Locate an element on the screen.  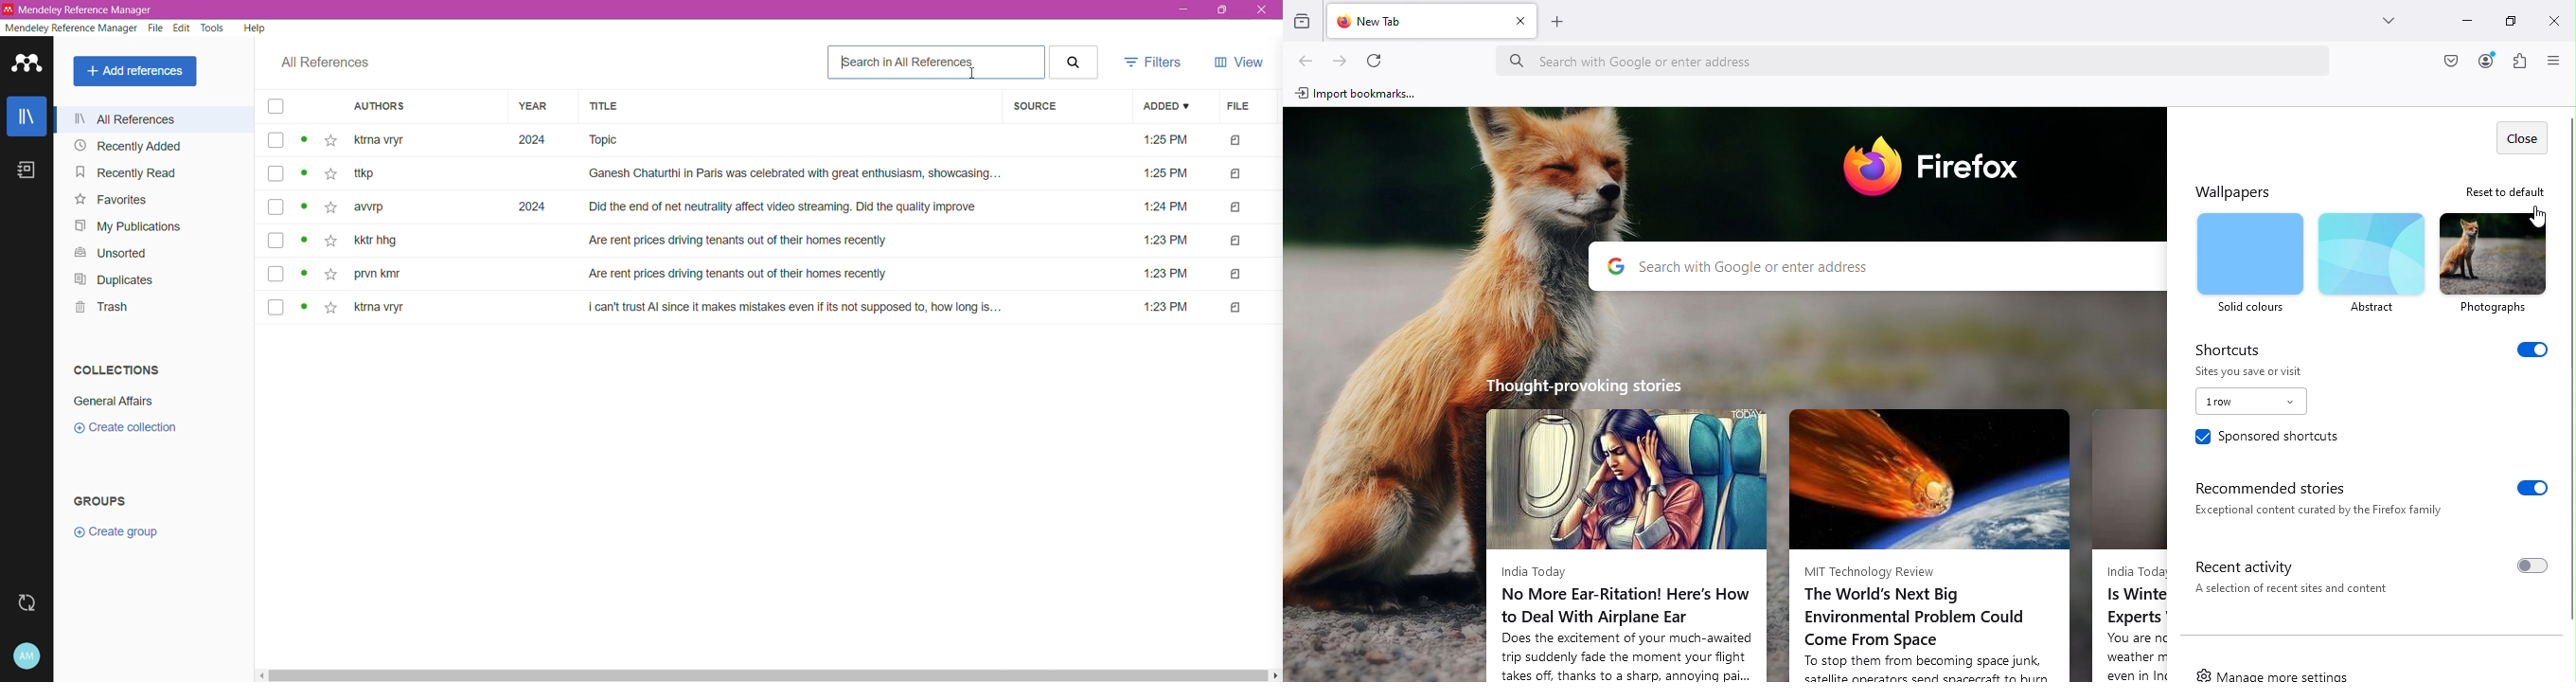
Trash is located at coordinates (100, 309).